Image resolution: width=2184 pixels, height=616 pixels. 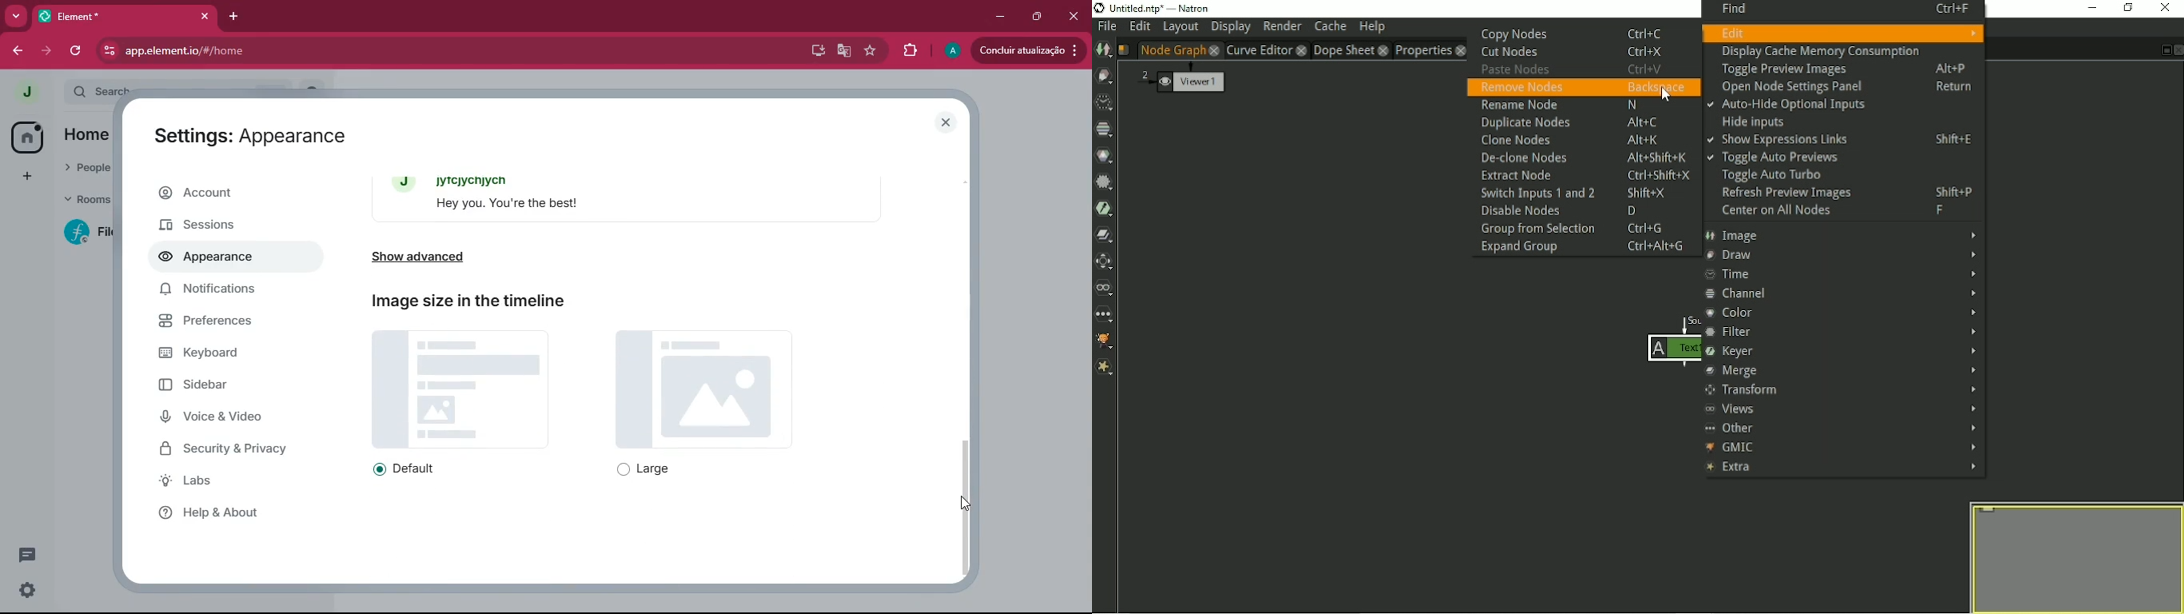 I want to click on Close, so click(x=2166, y=8).